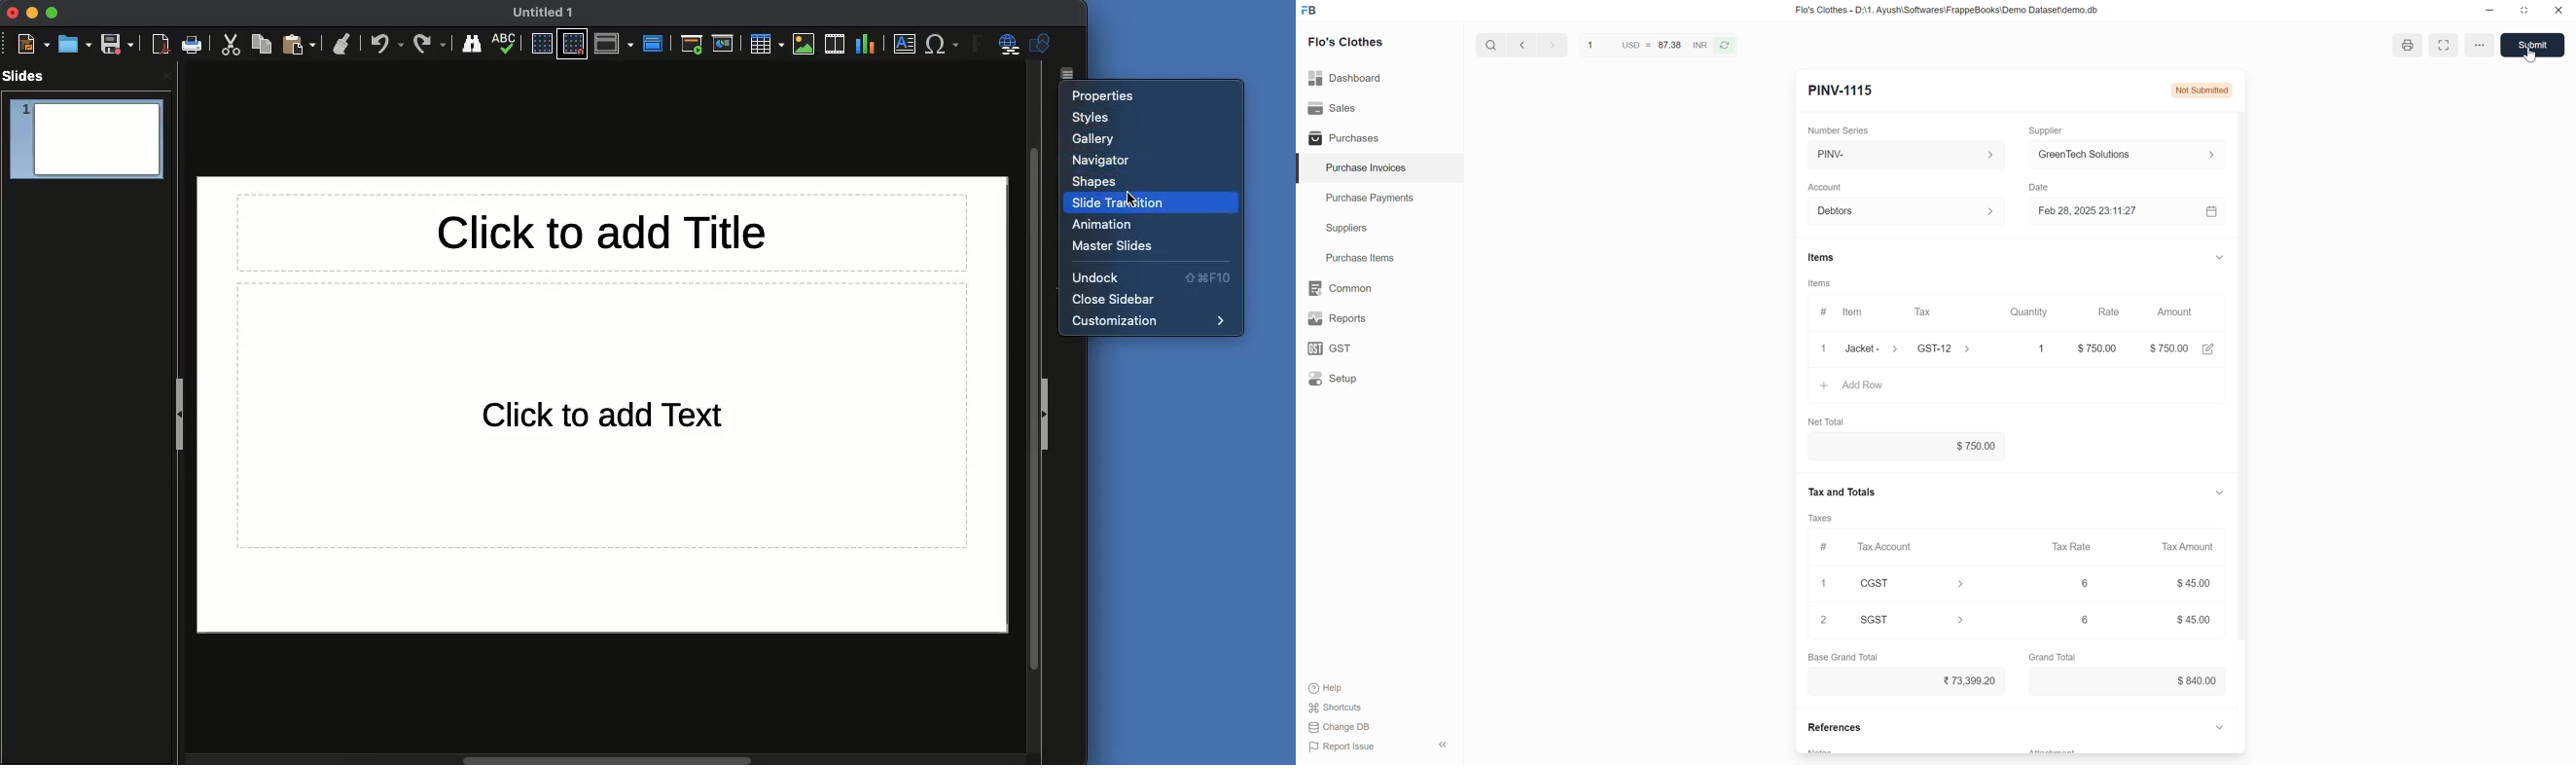 The image size is (2576, 784). What do you see at coordinates (430, 43) in the screenshot?
I see `Redo` at bounding box center [430, 43].